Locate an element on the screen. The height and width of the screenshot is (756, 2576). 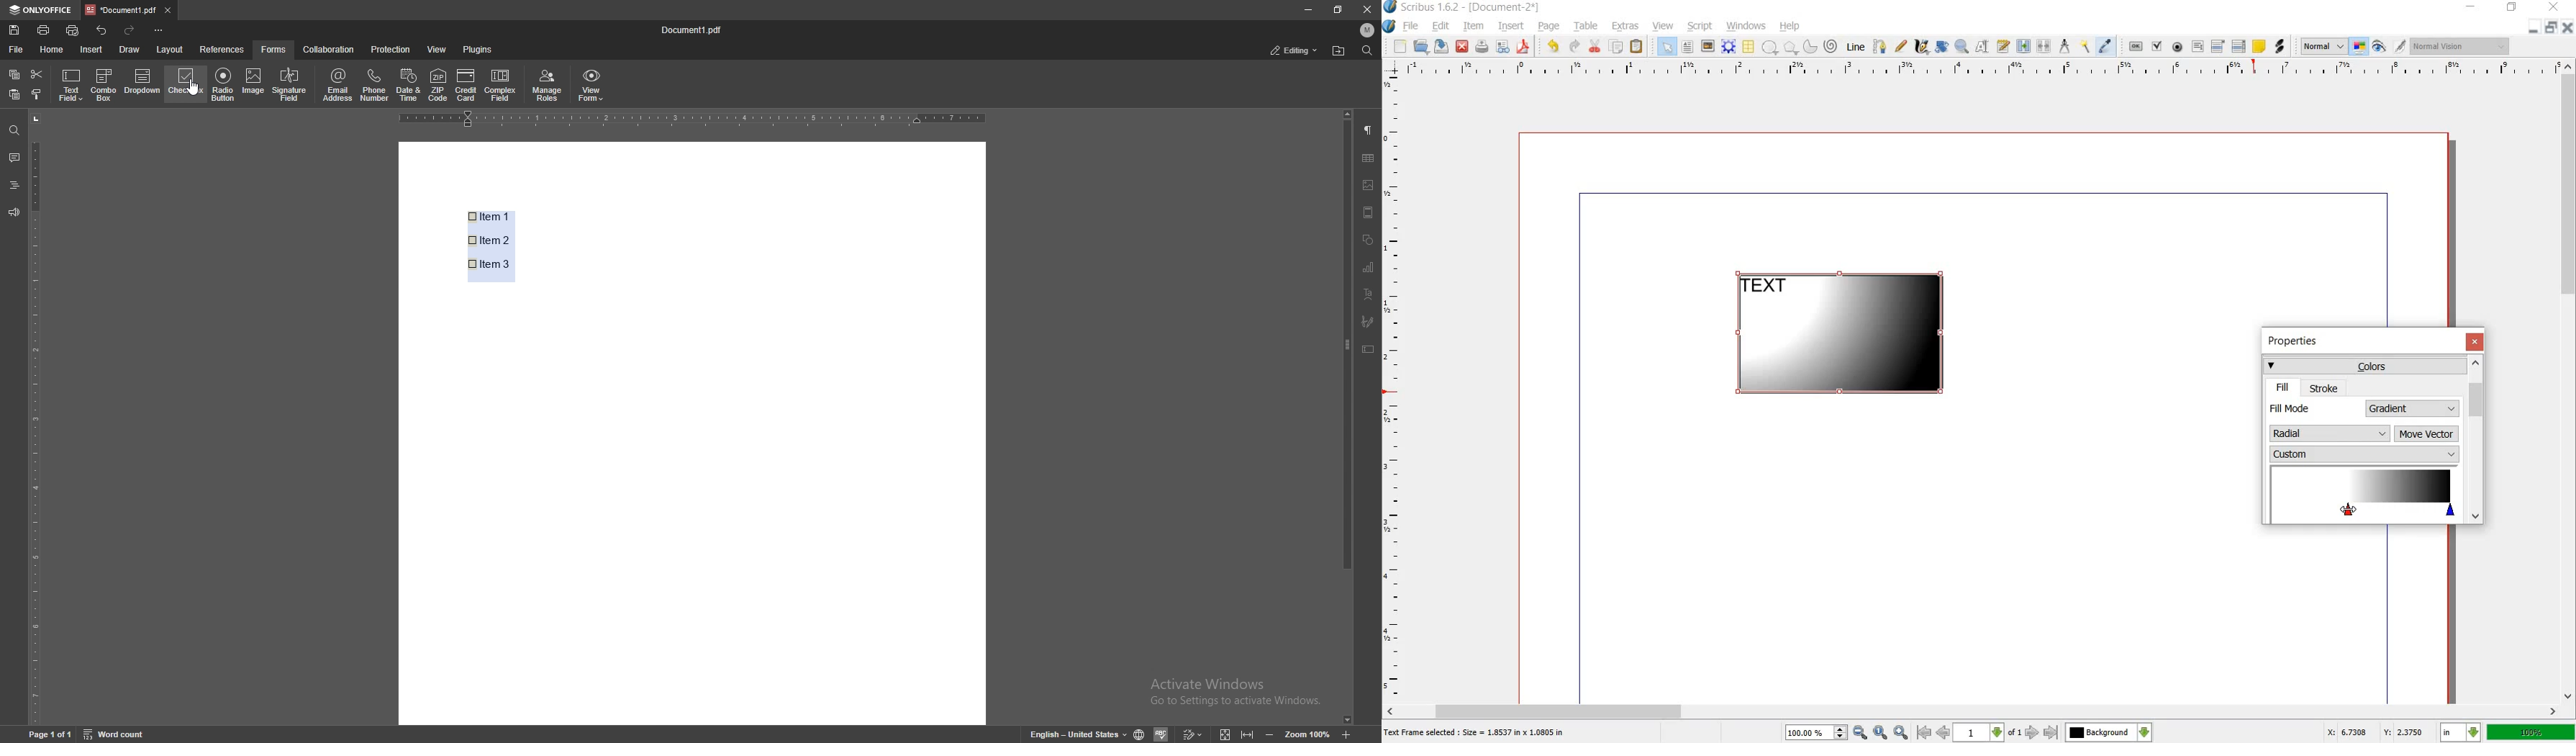
spiral is located at coordinates (1832, 46).